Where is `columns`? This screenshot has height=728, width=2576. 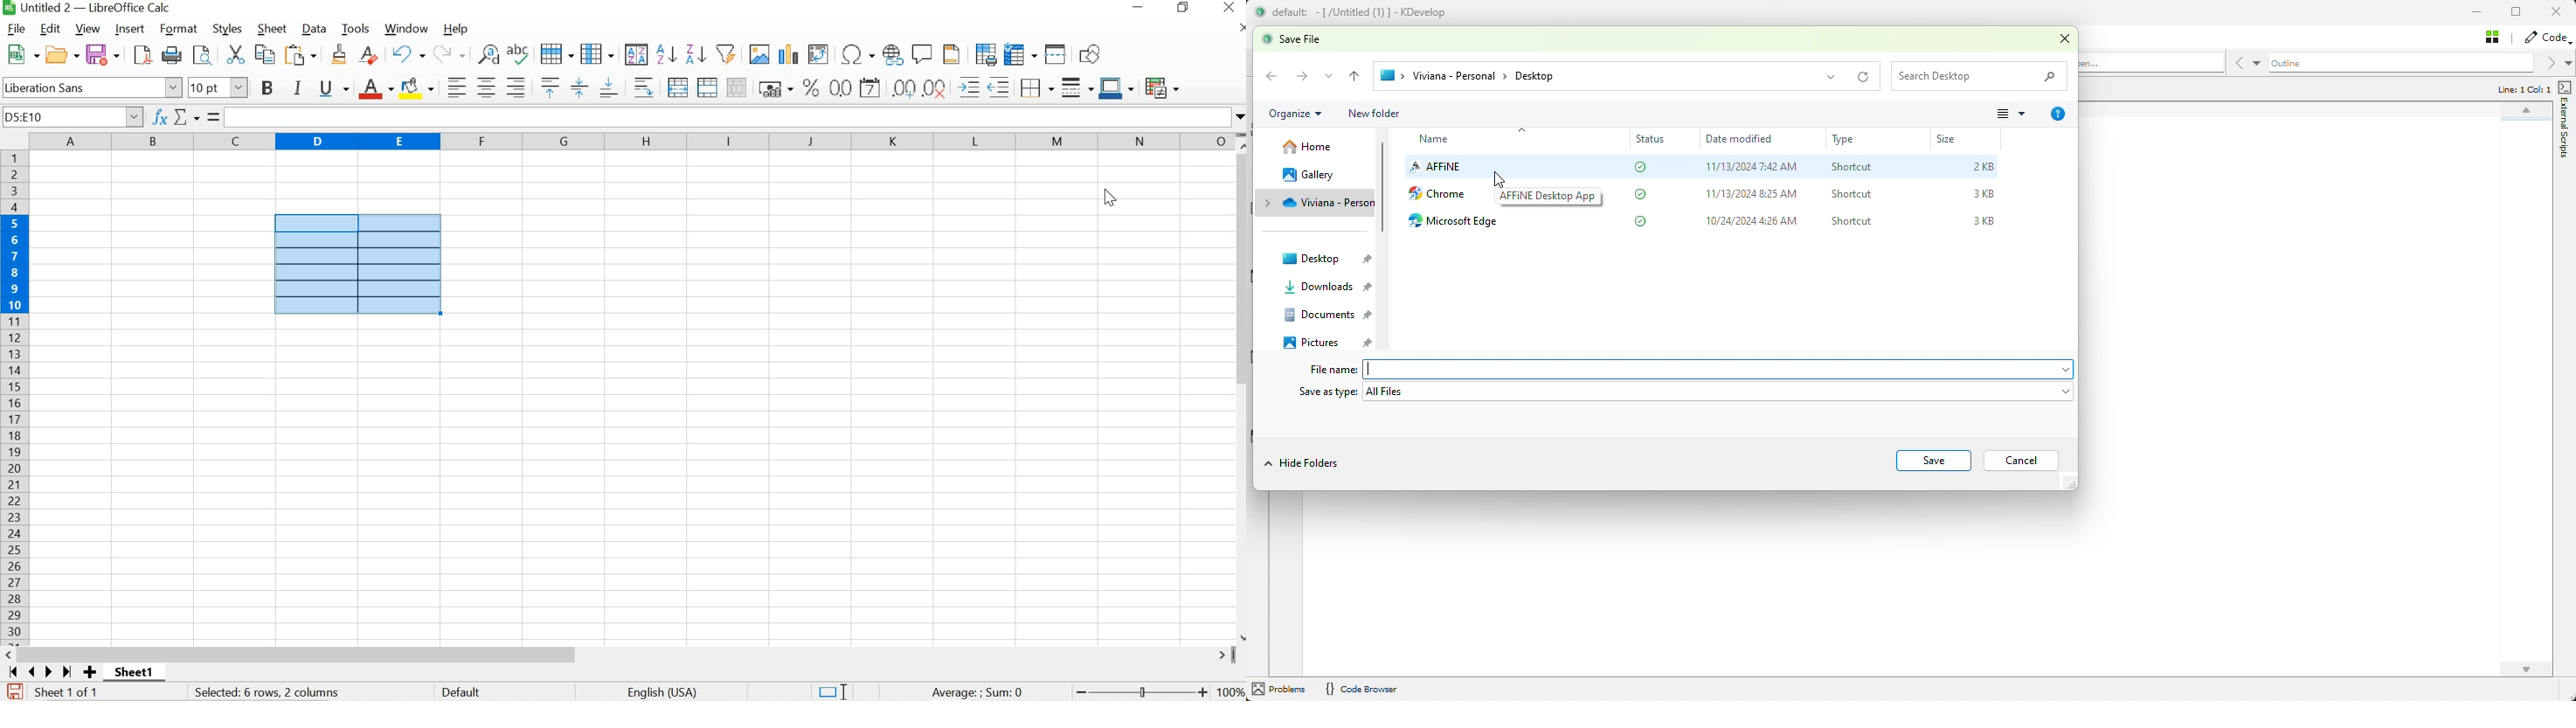
columns is located at coordinates (628, 141).